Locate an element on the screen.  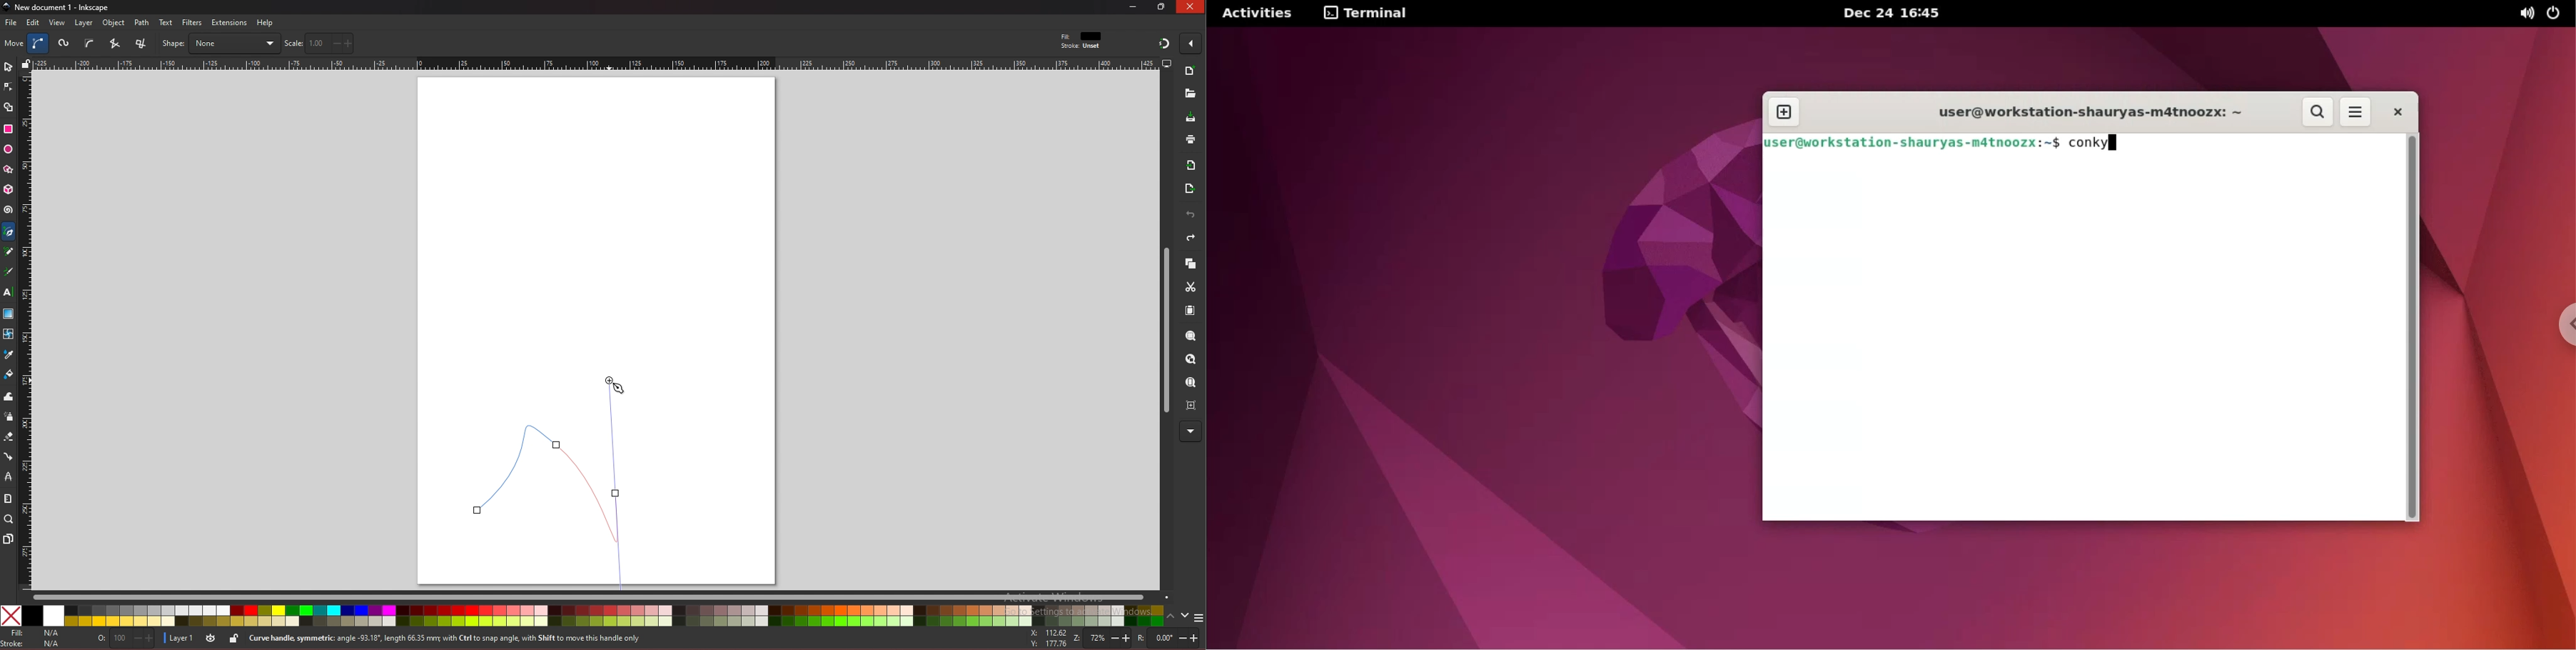
move is located at coordinates (14, 43).